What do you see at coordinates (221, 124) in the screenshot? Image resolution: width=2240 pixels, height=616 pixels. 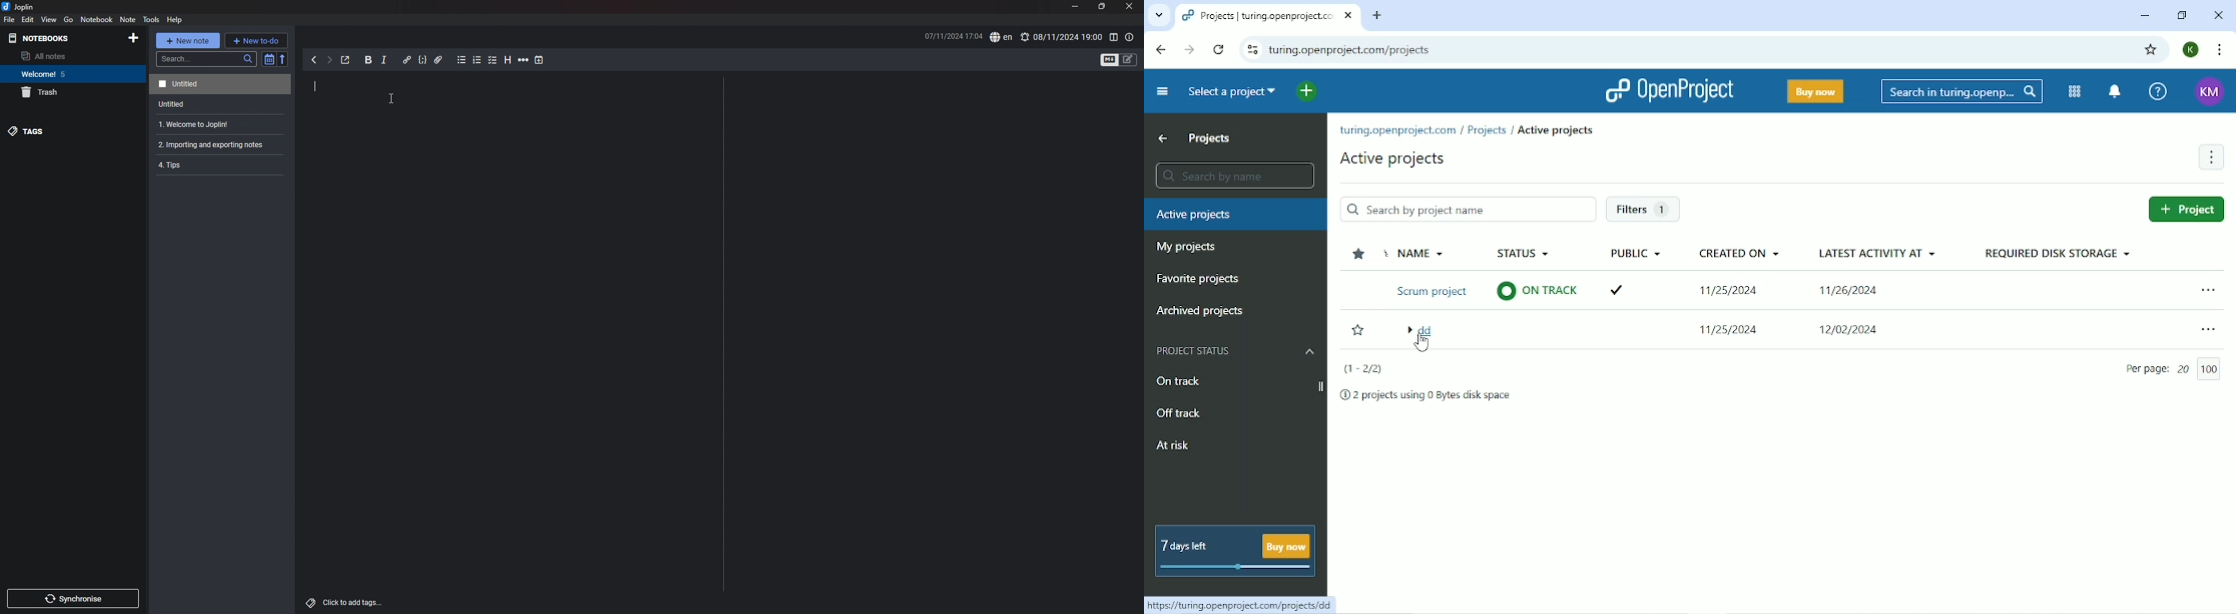 I see `note` at bounding box center [221, 124].